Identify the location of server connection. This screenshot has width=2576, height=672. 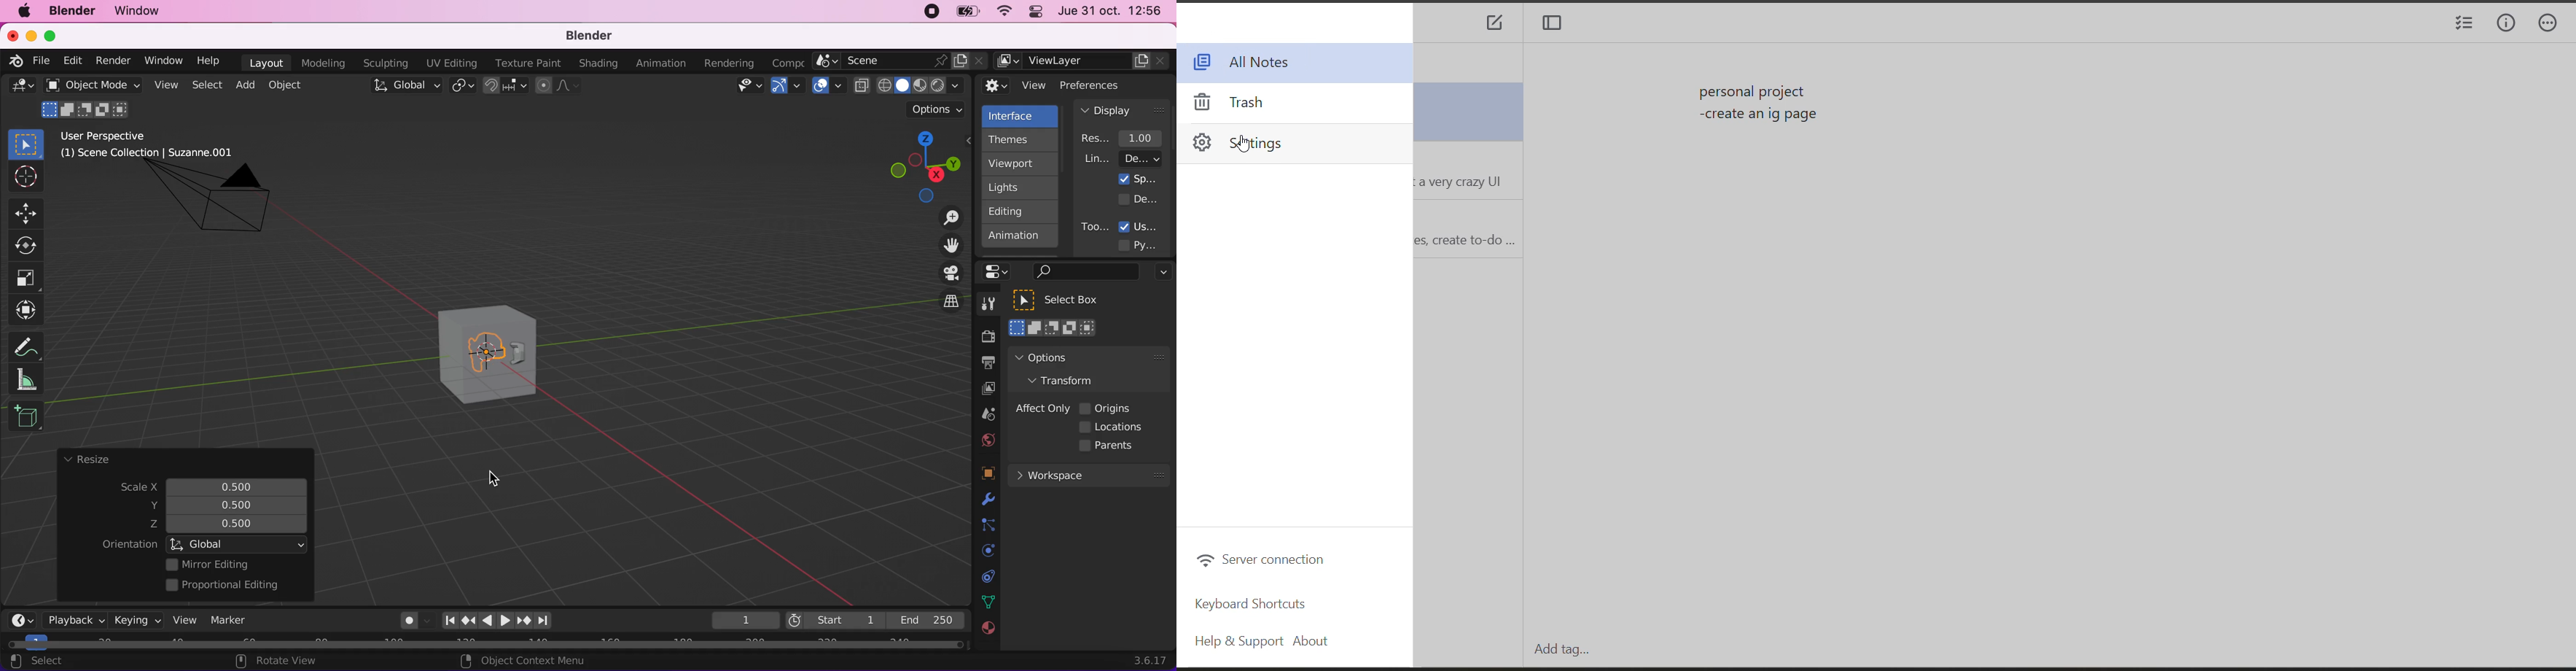
(1260, 559).